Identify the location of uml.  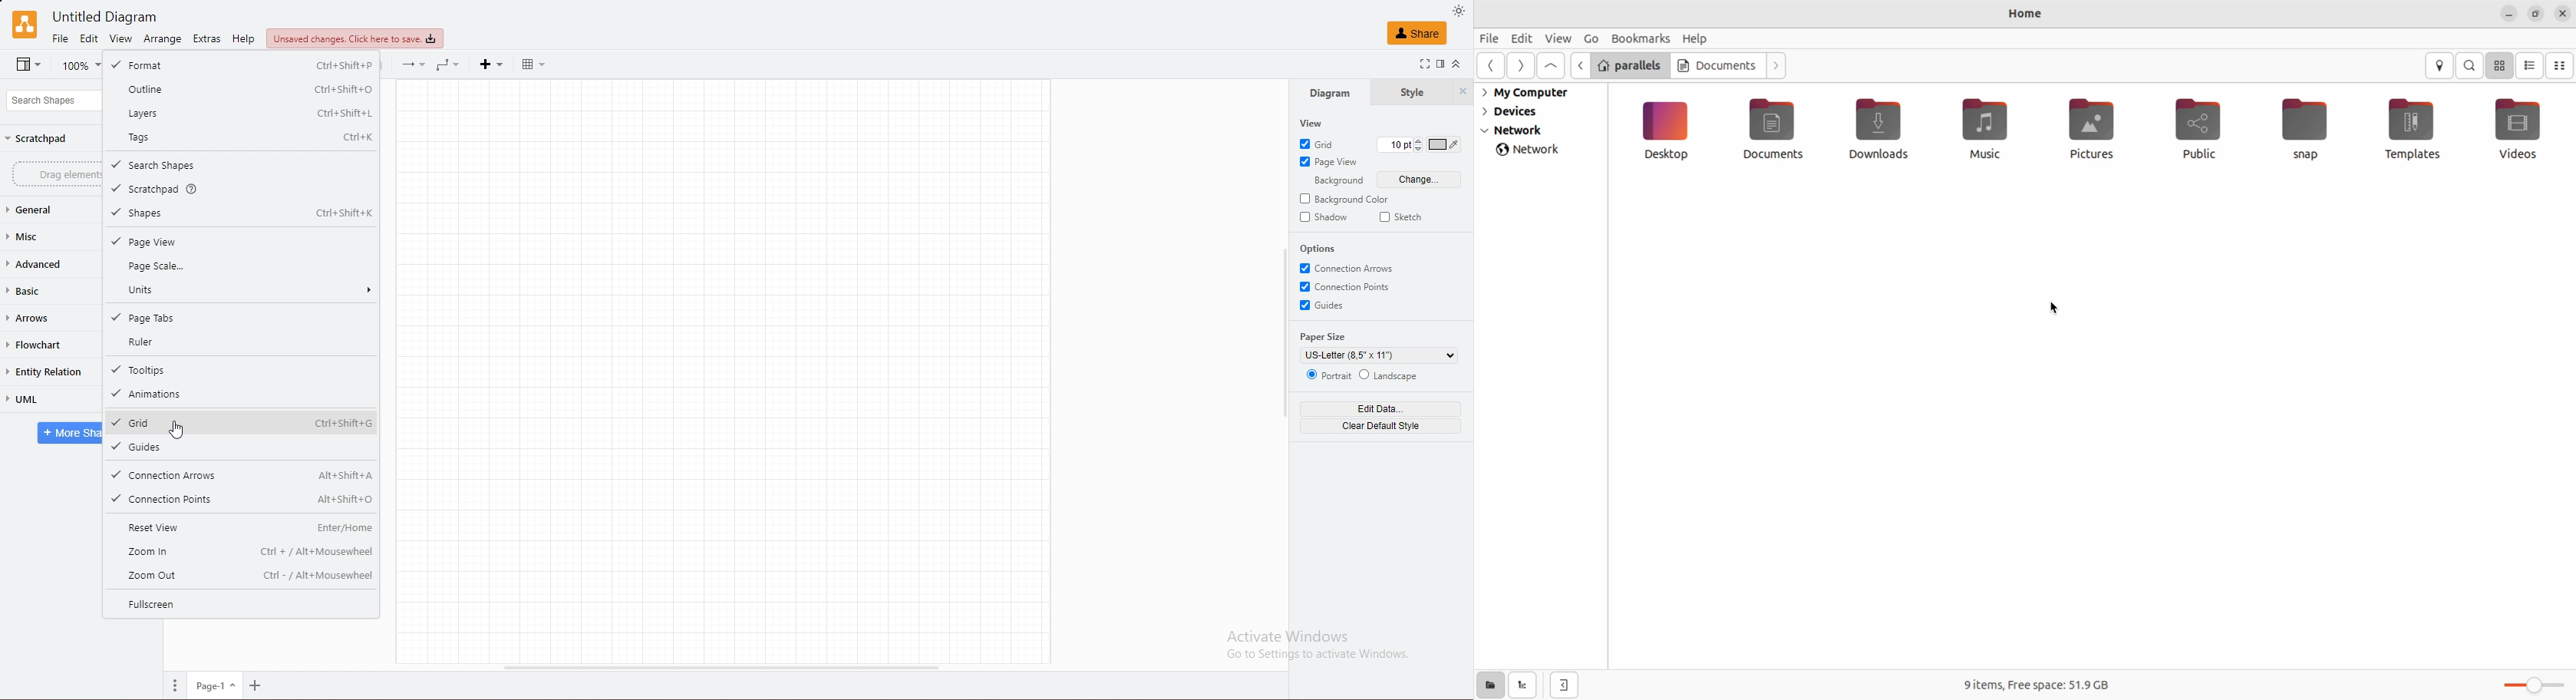
(47, 398).